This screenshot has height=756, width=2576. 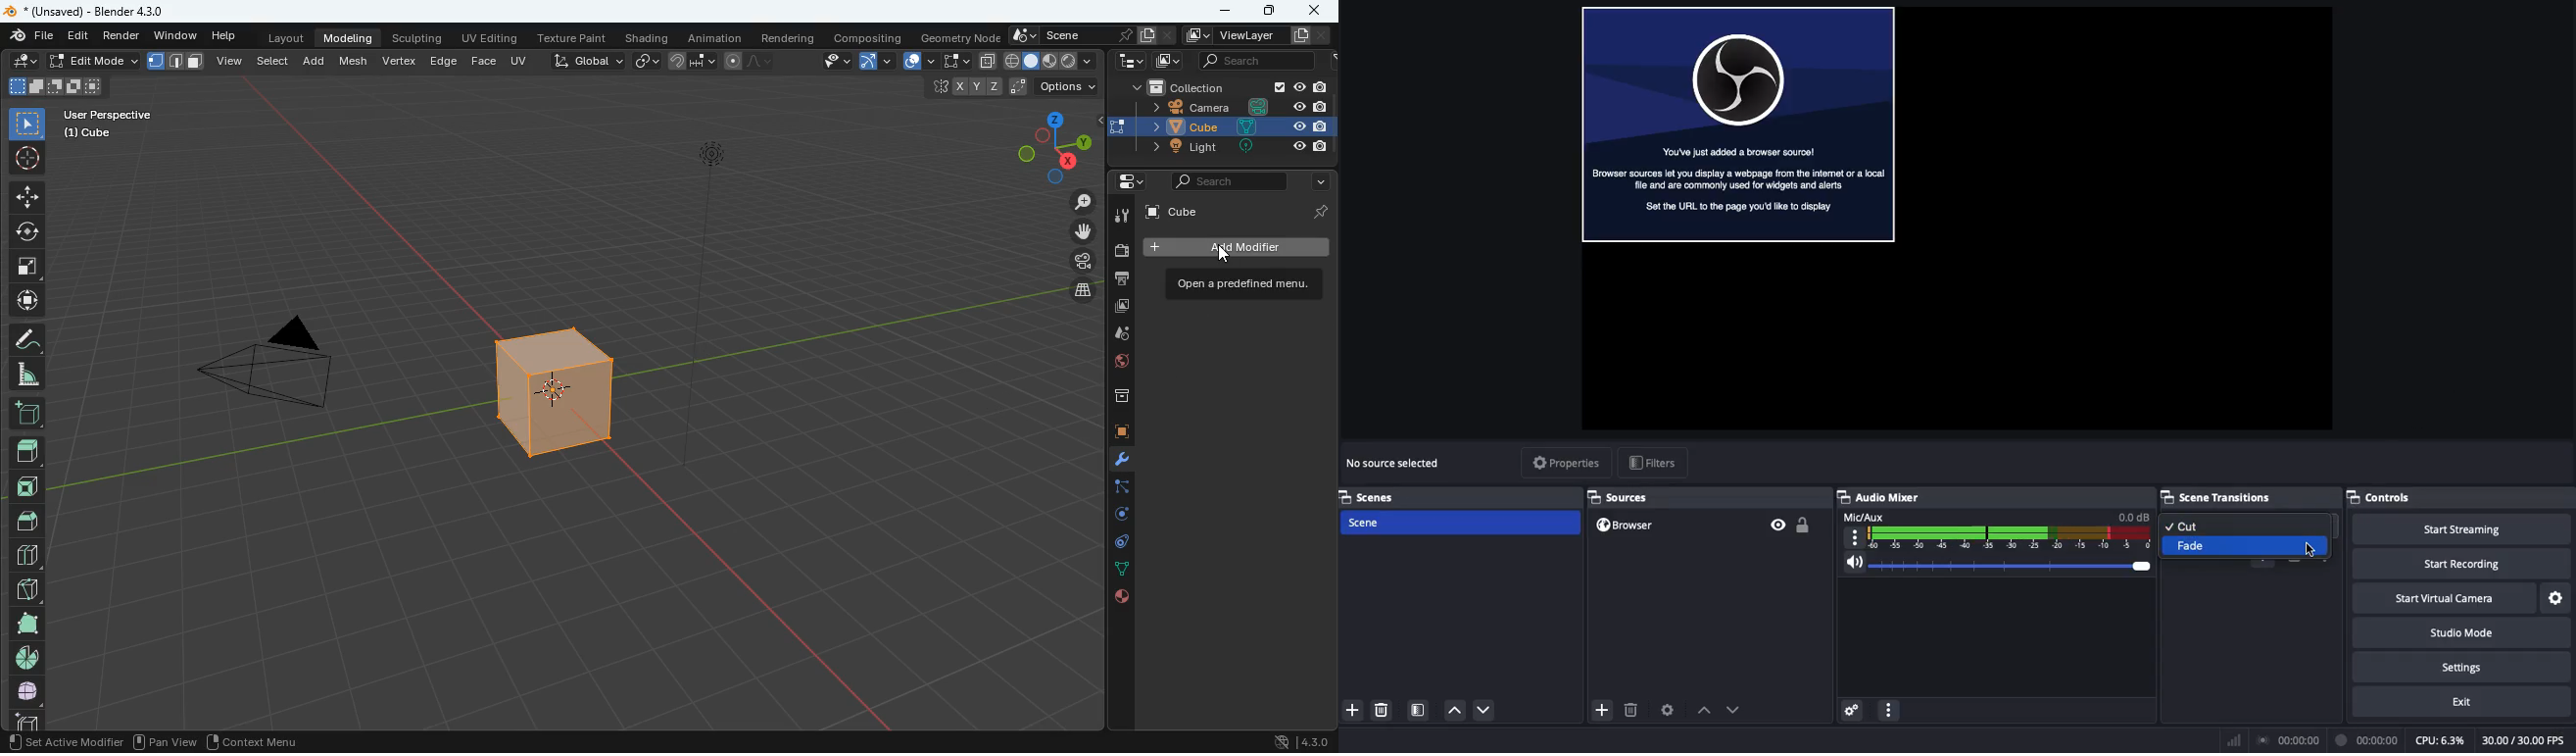 What do you see at coordinates (988, 61) in the screenshot?
I see `copy` at bounding box center [988, 61].